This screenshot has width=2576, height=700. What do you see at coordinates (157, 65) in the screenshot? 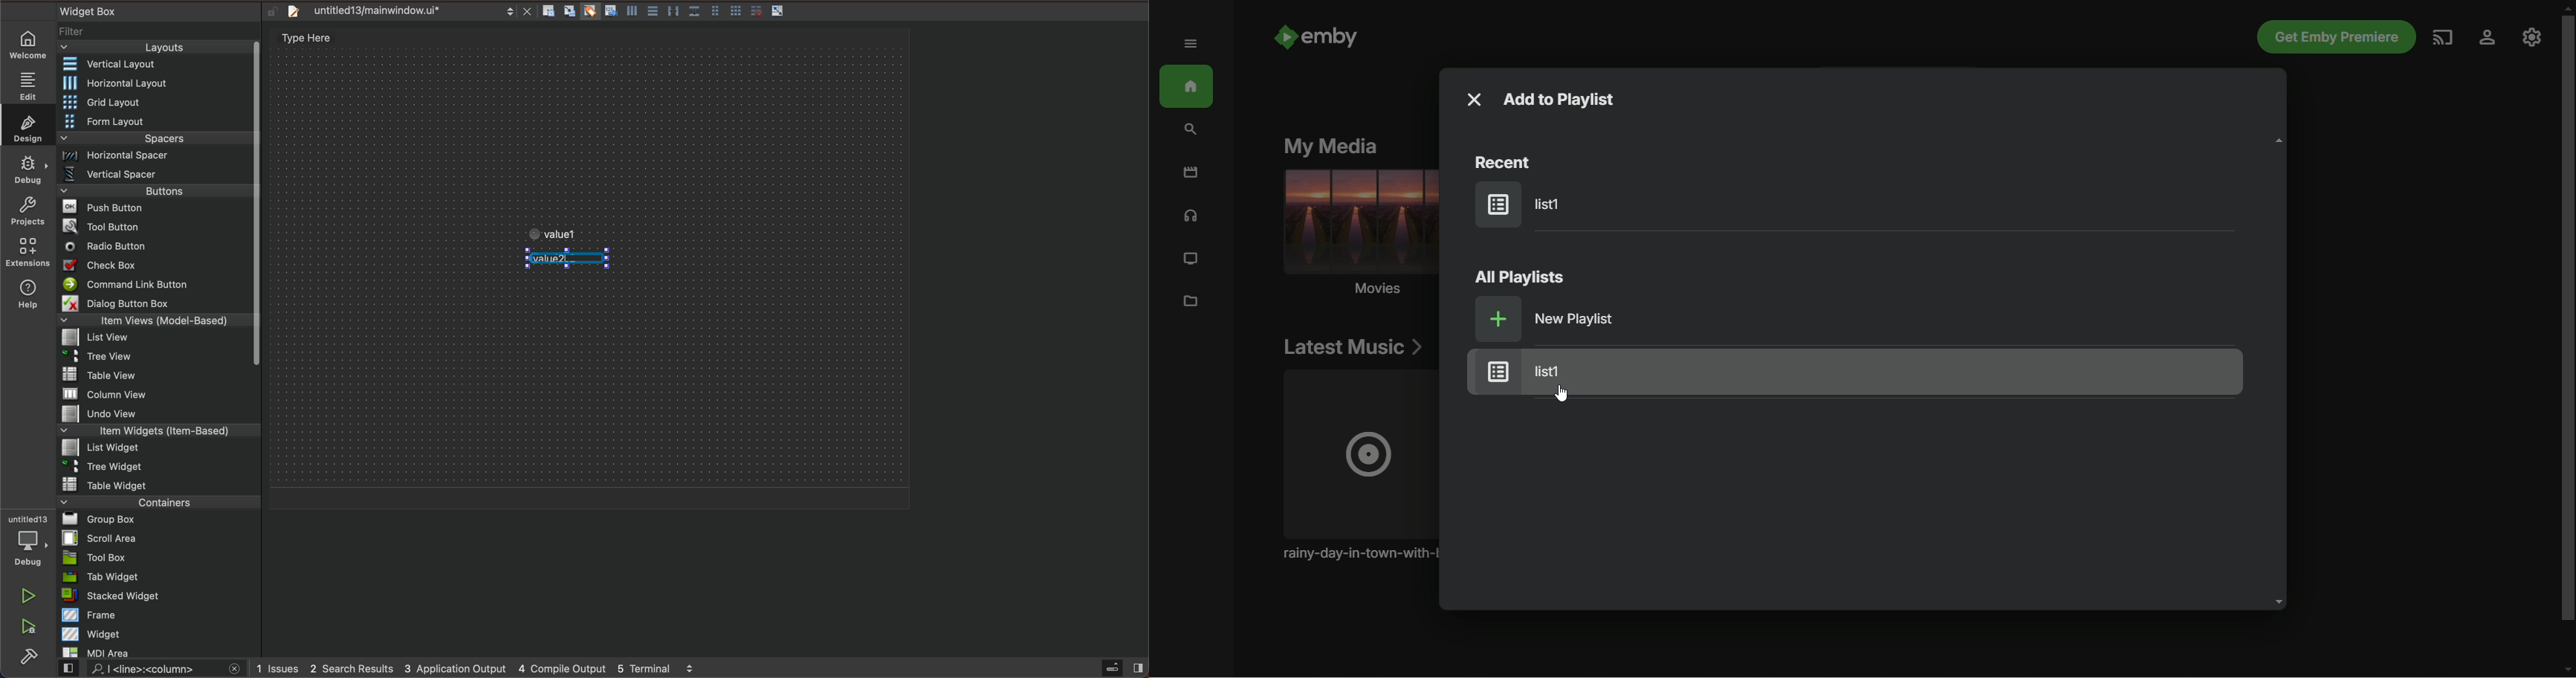
I see `Vertical layout ` at bounding box center [157, 65].